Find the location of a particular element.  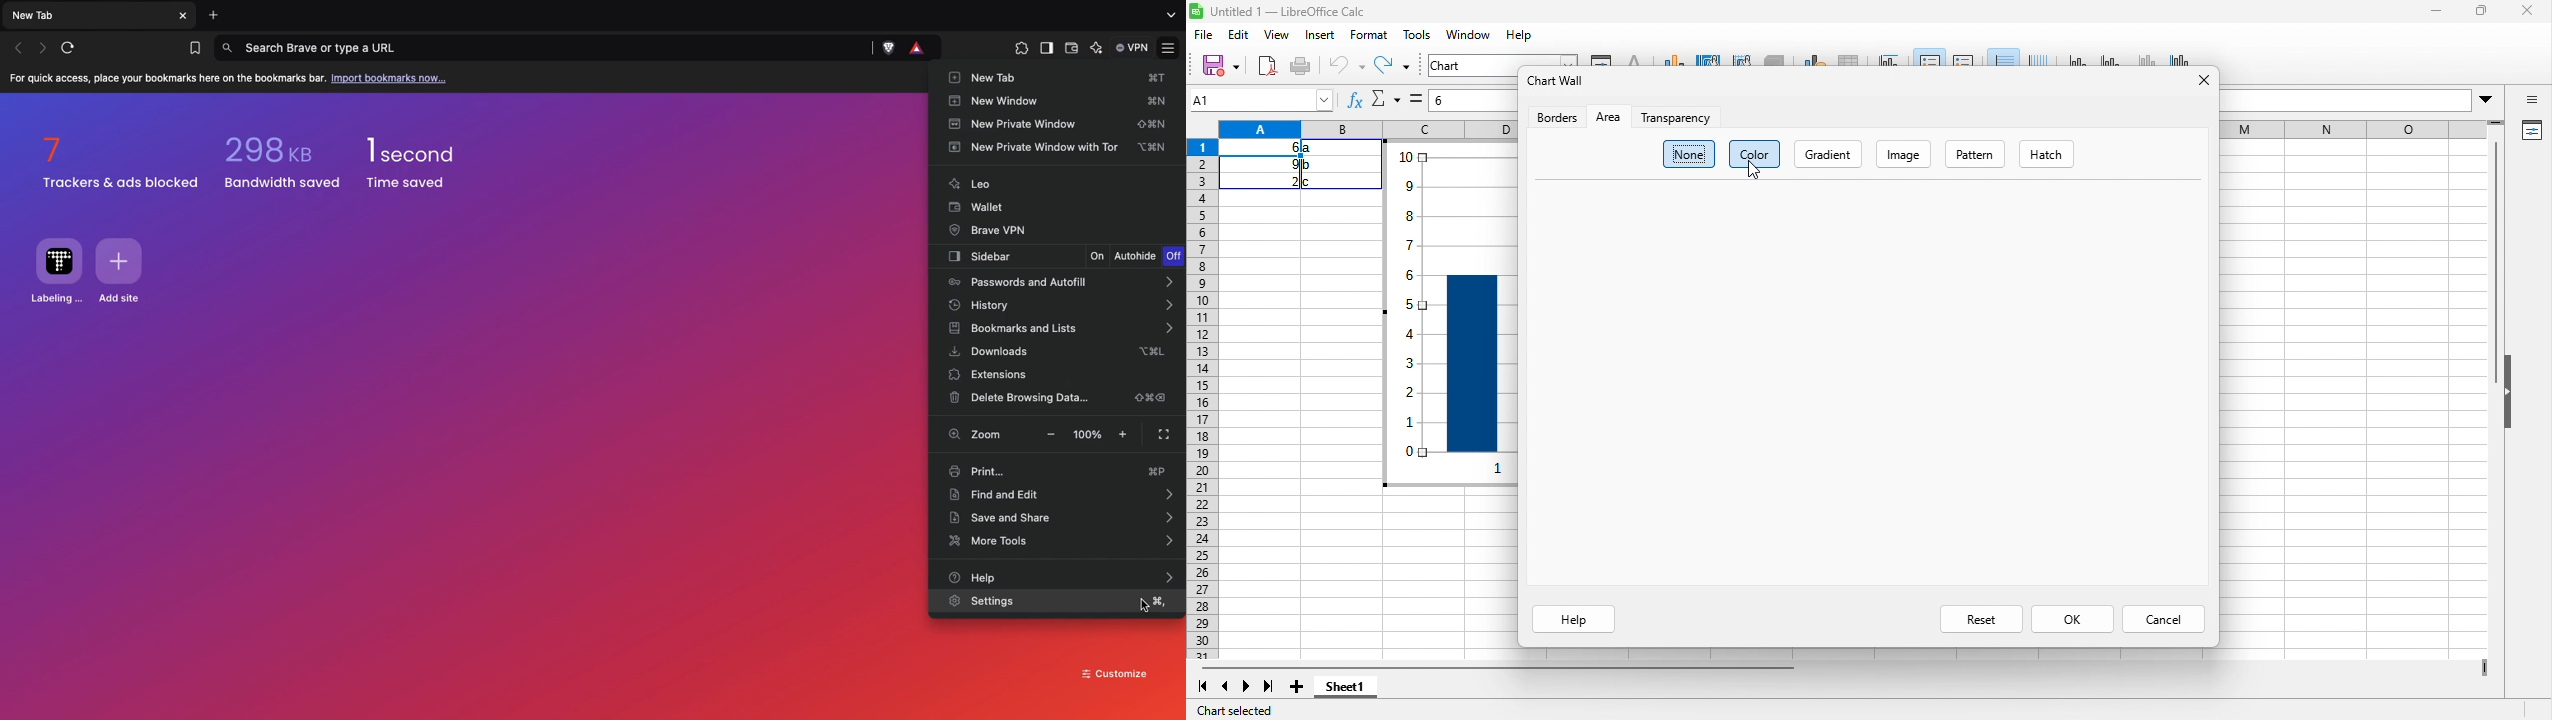

y axis vales is located at coordinates (1409, 321).